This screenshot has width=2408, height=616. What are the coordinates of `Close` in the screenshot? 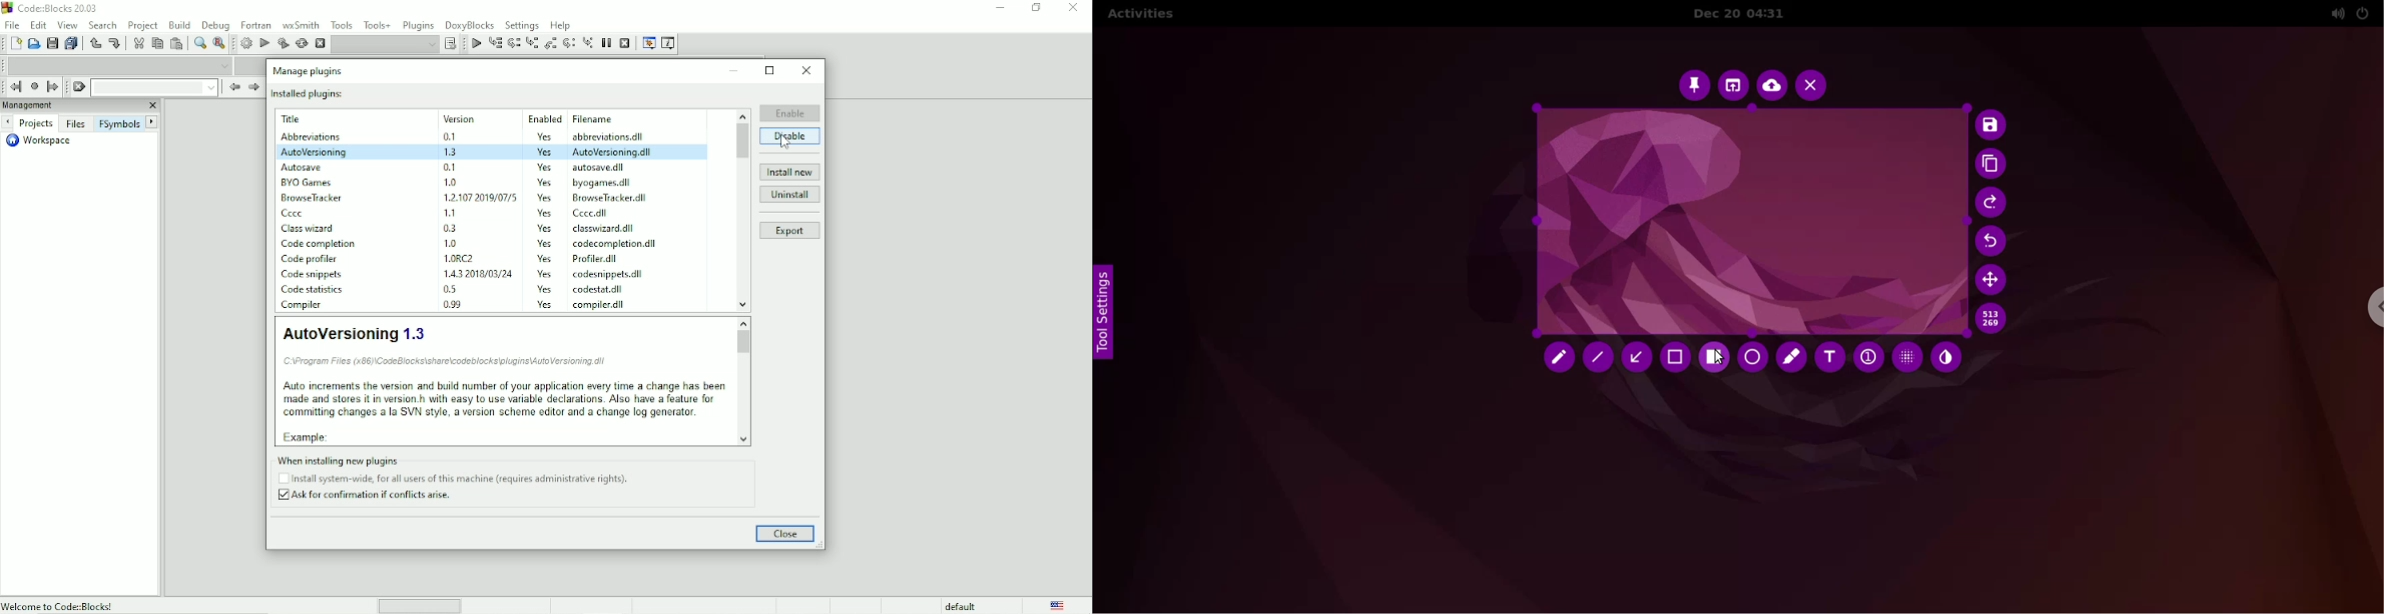 It's located at (807, 70).